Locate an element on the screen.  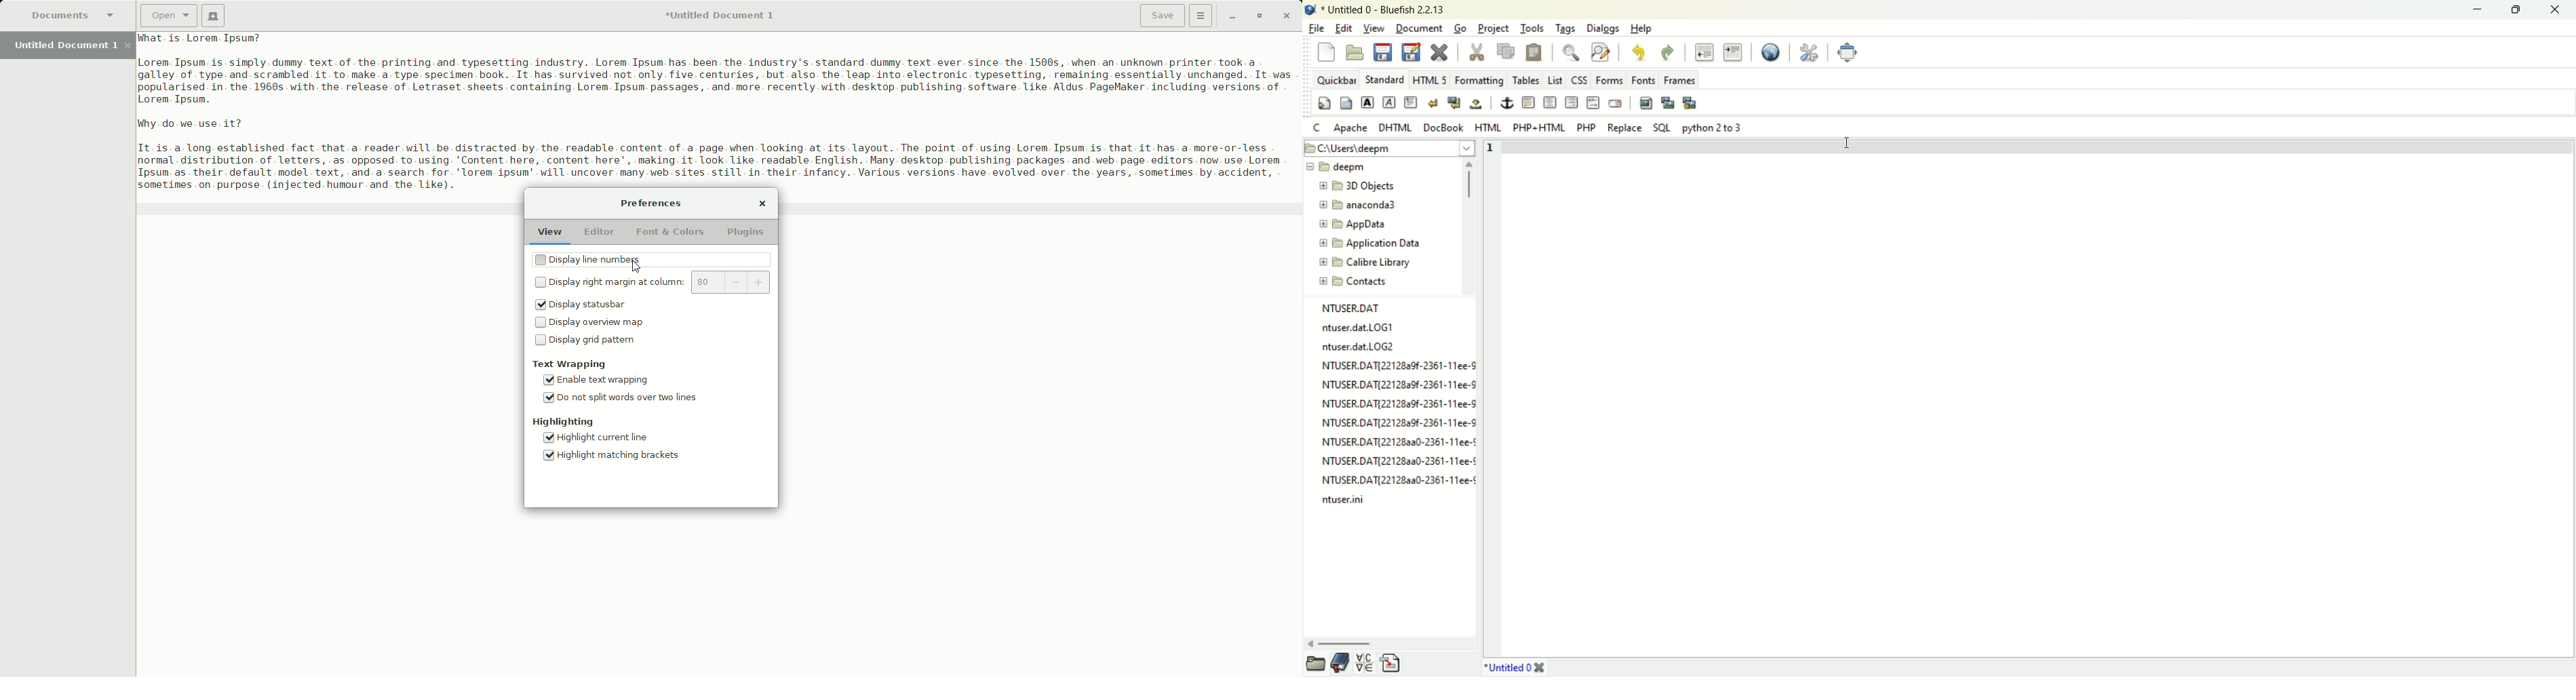
insert image  is located at coordinates (1647, 104).